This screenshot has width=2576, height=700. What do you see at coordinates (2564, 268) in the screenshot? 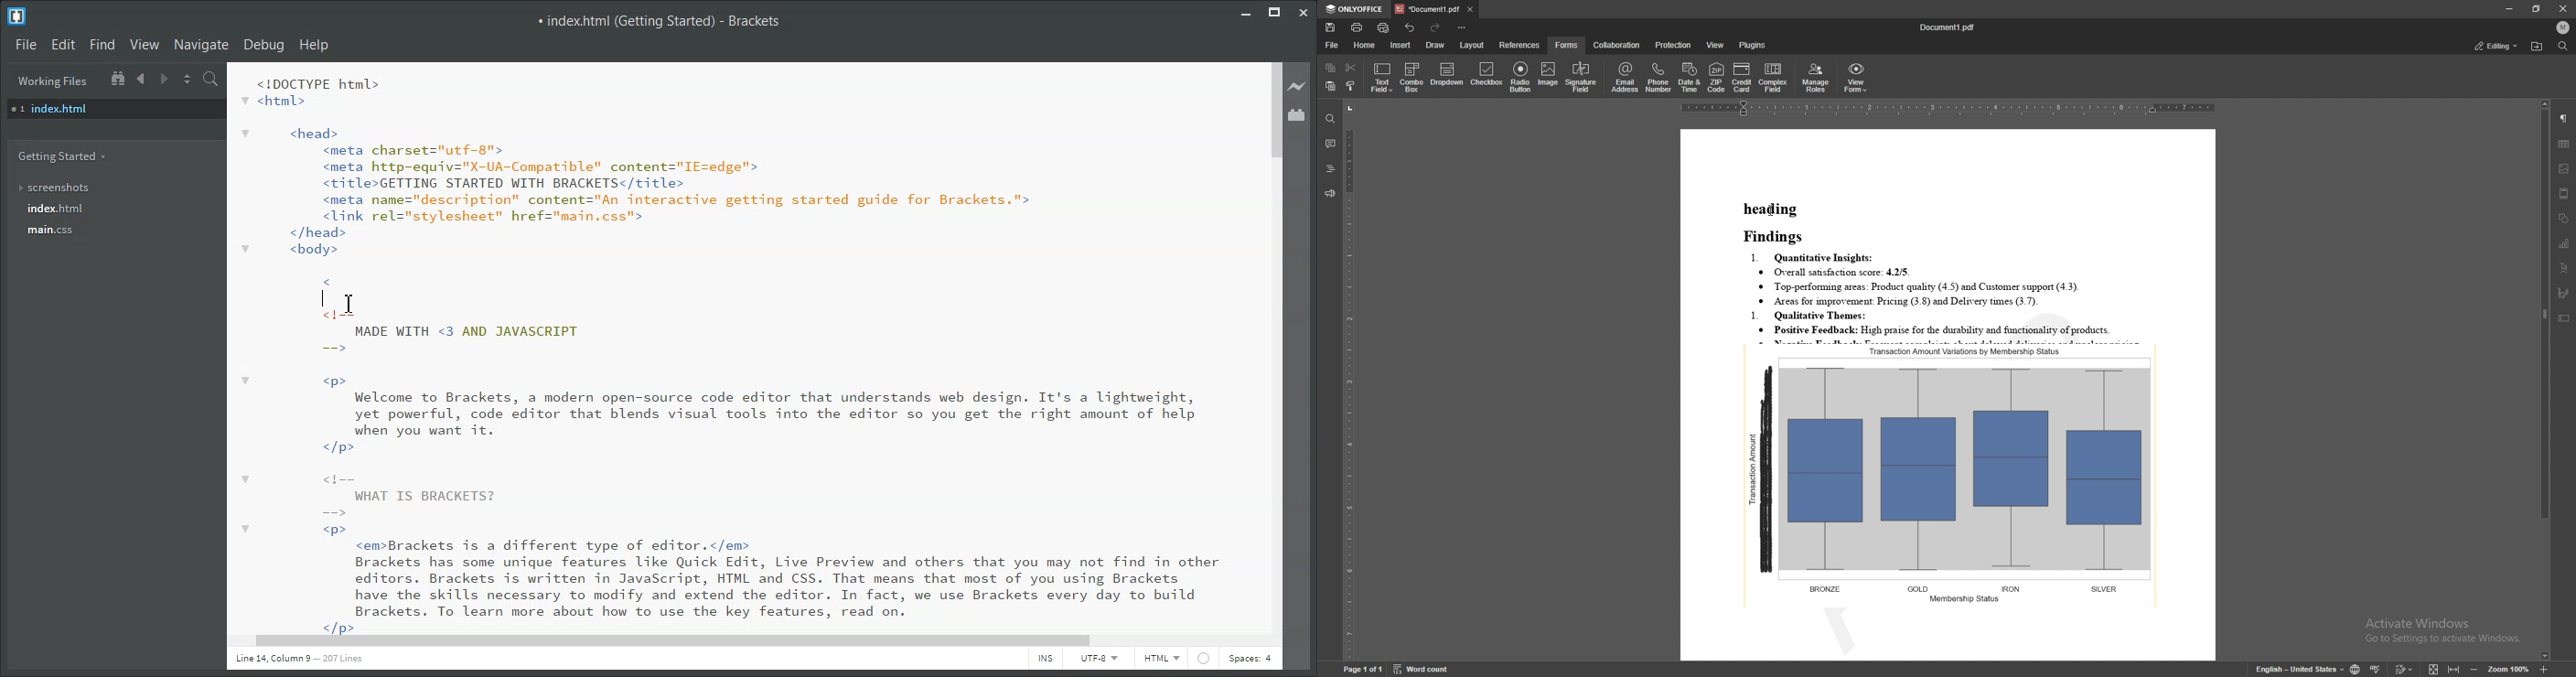
I see `text art` at bounding box center [2564, 268].